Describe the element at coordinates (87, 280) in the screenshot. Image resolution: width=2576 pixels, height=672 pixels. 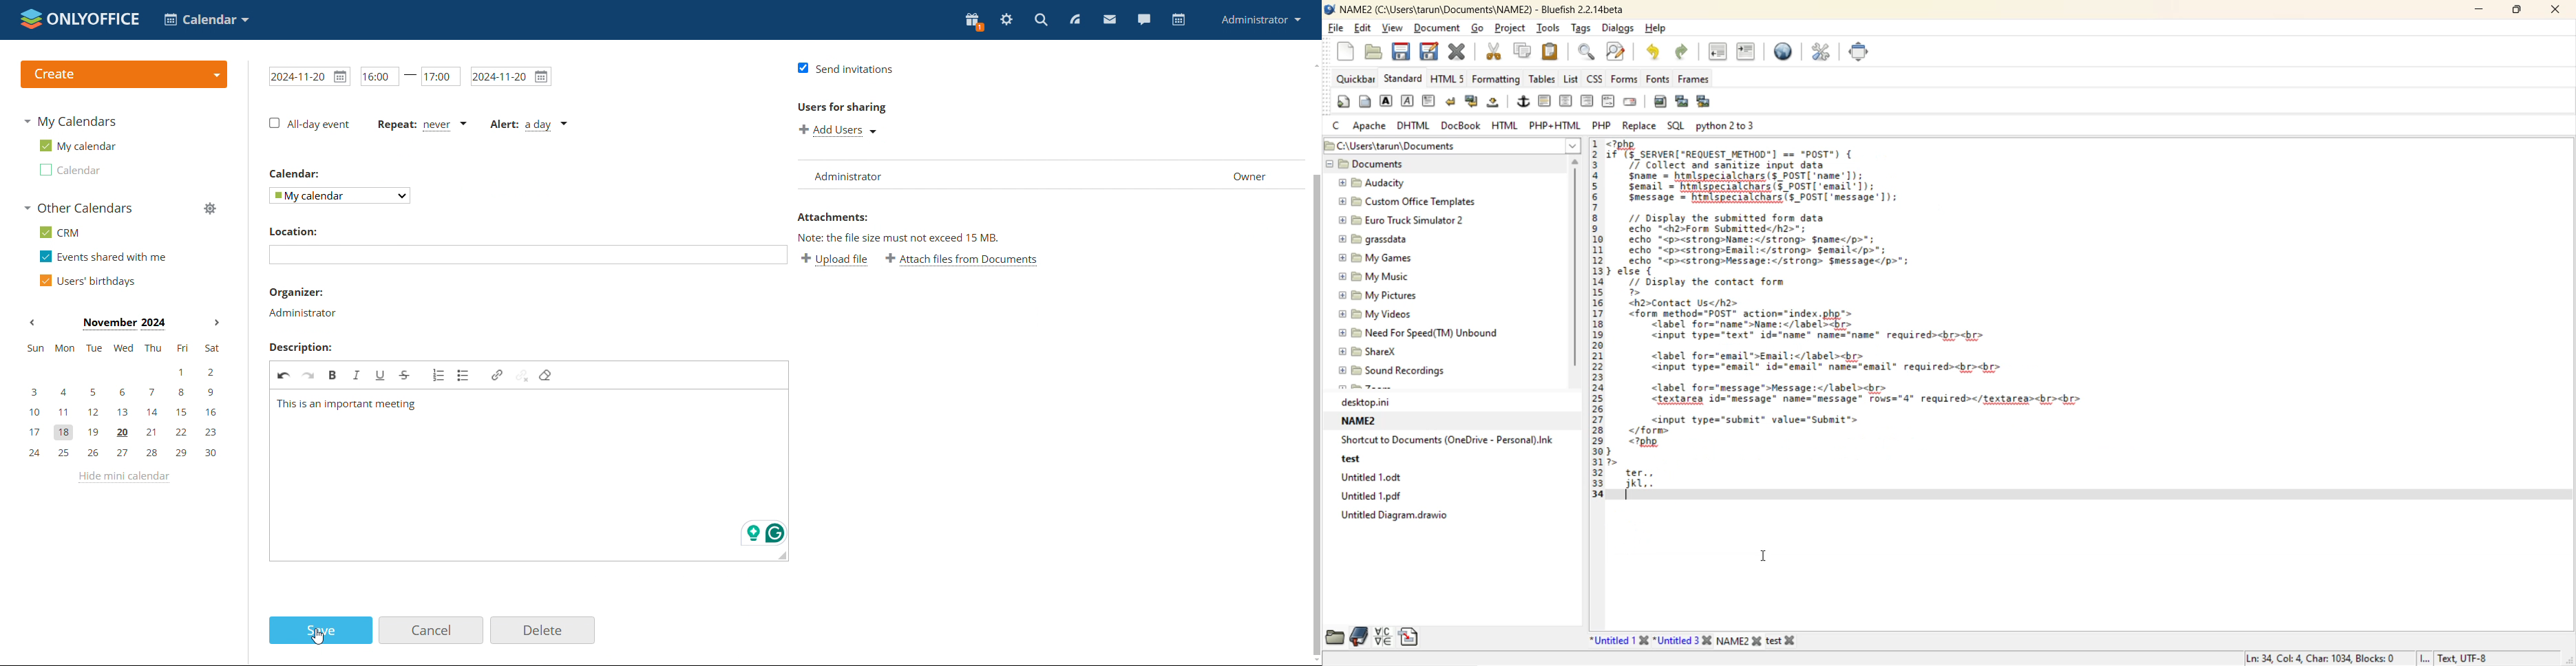
I see `users' birthdays` at that location.